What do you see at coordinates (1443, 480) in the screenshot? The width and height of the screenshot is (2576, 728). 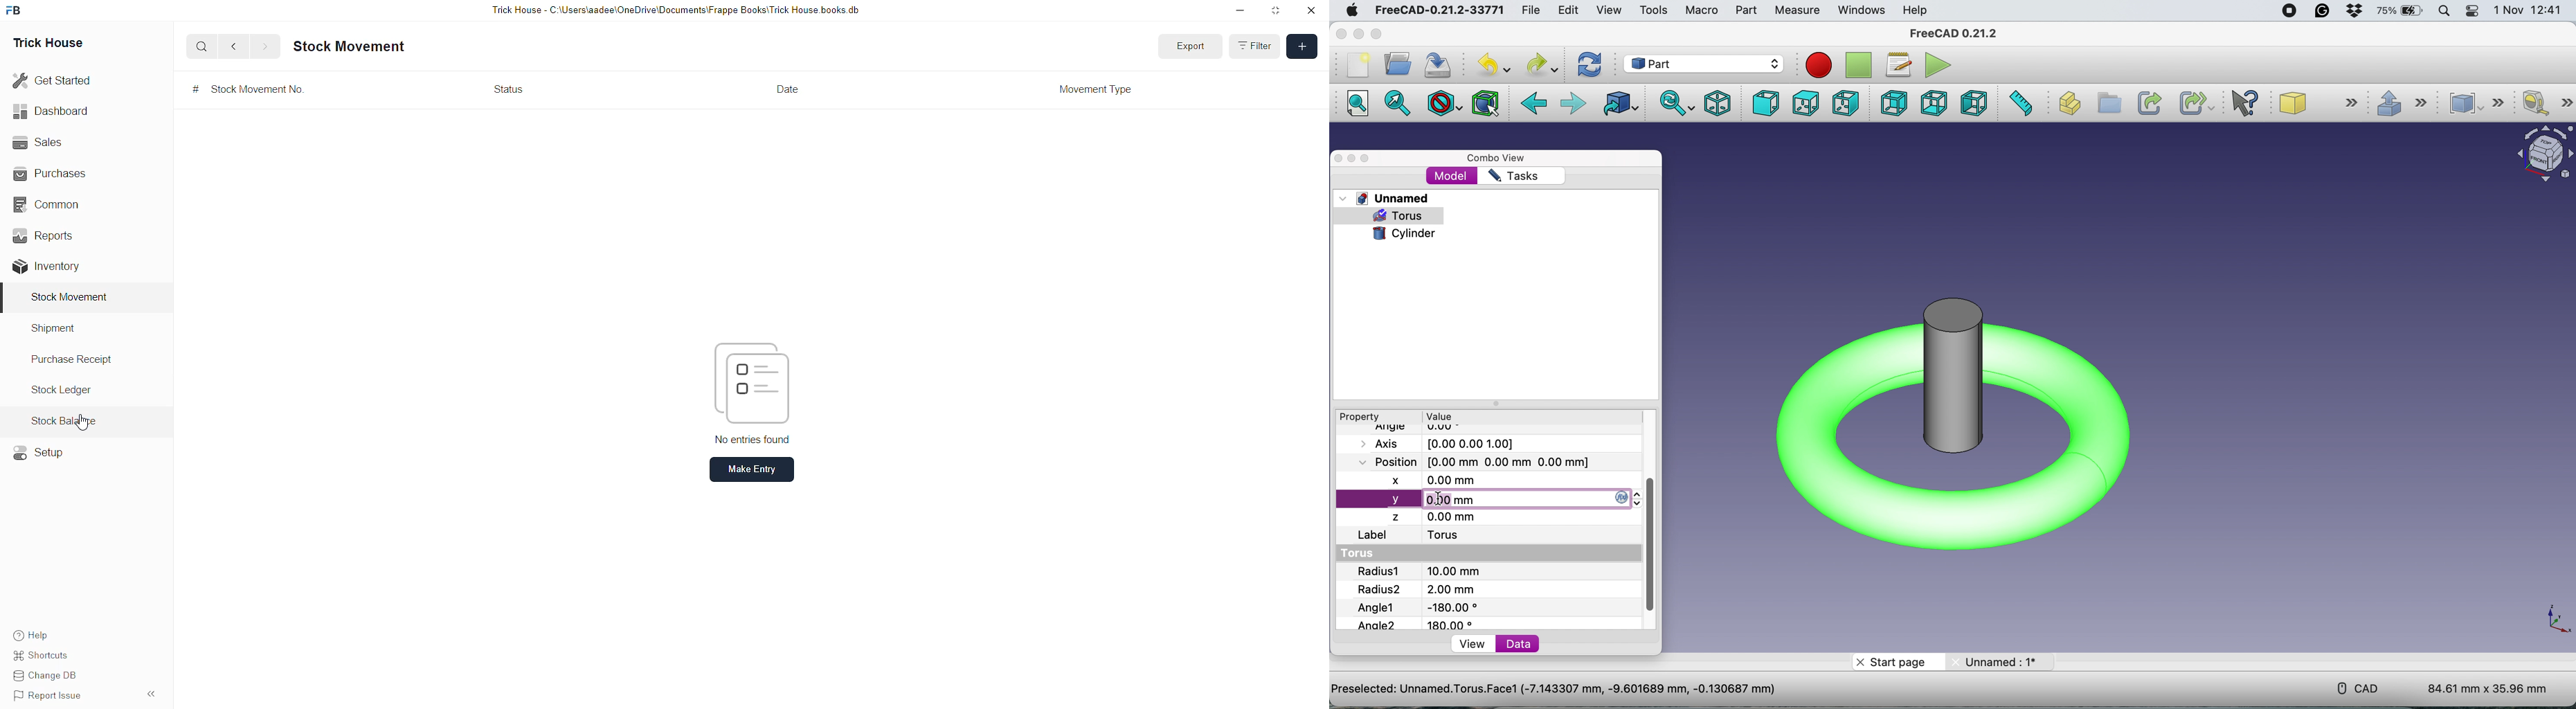 I see `x axis` at bounding box center [1443, 480].